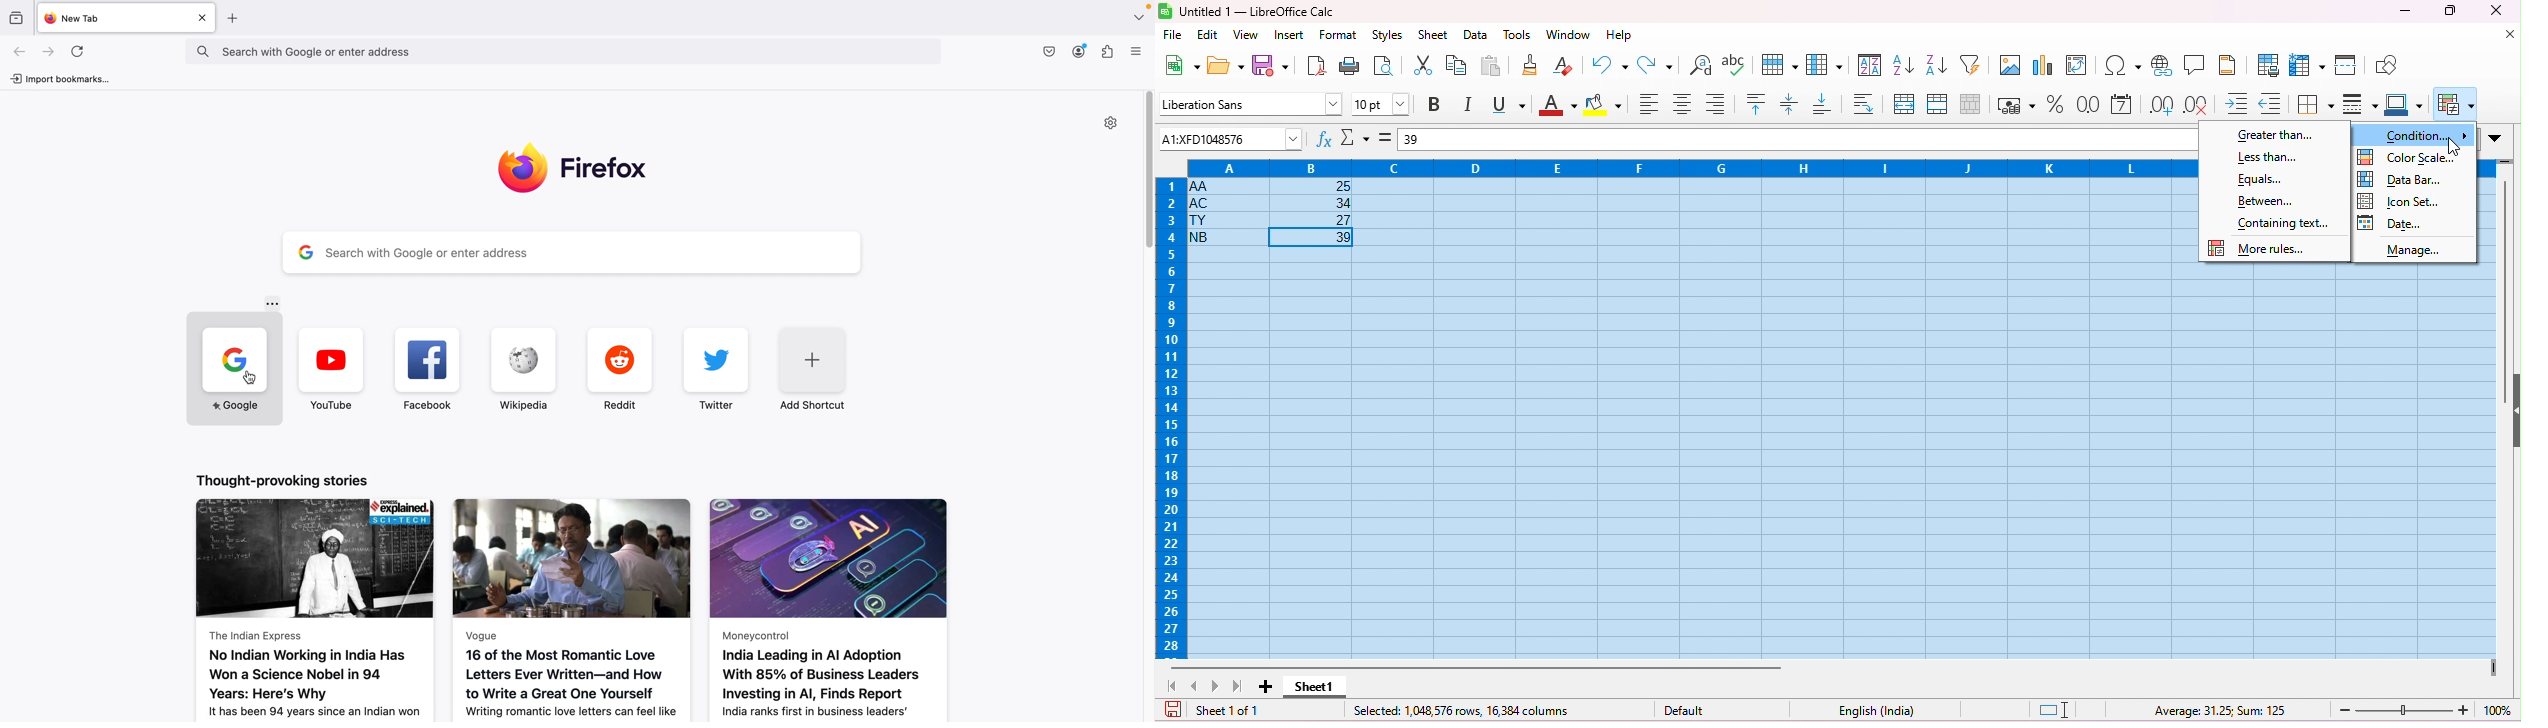 The height and width of the screenshot is (728, 2548). What do you see at coordinates (333, 369) in the screenshot?
I see `youtube` at bounding box center [333, 369].